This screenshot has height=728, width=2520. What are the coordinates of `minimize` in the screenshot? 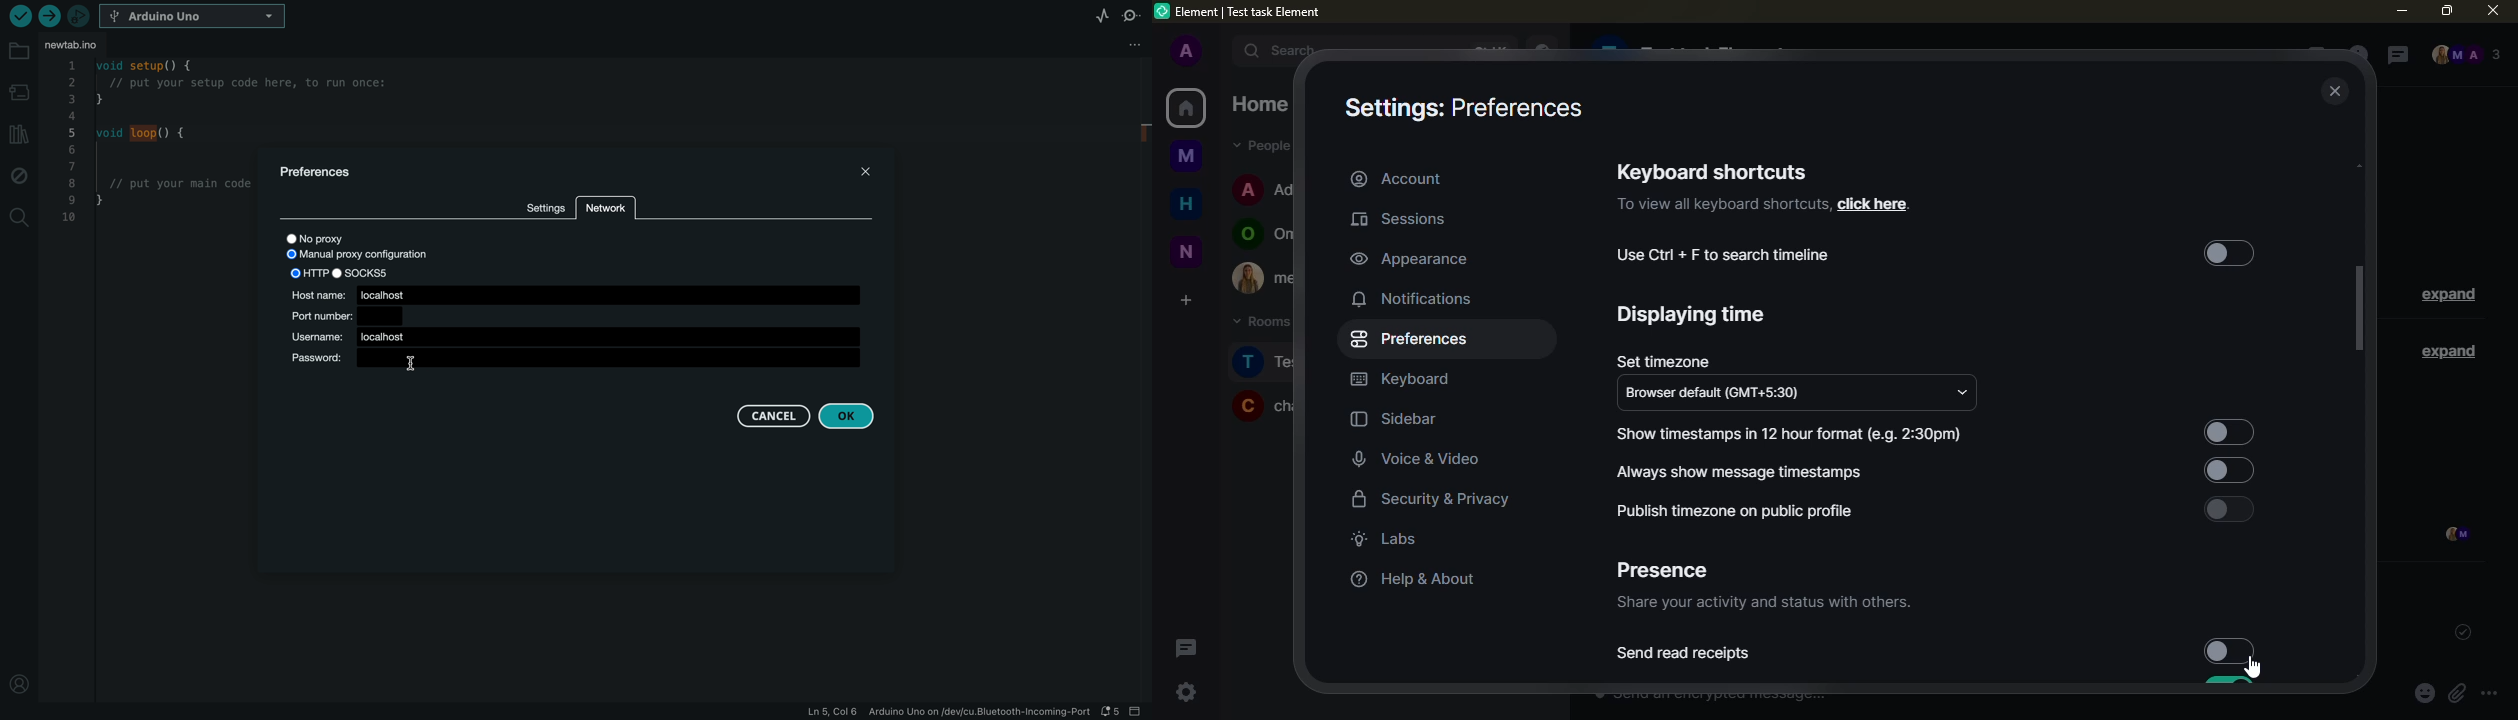 It's located at (2401, 11).